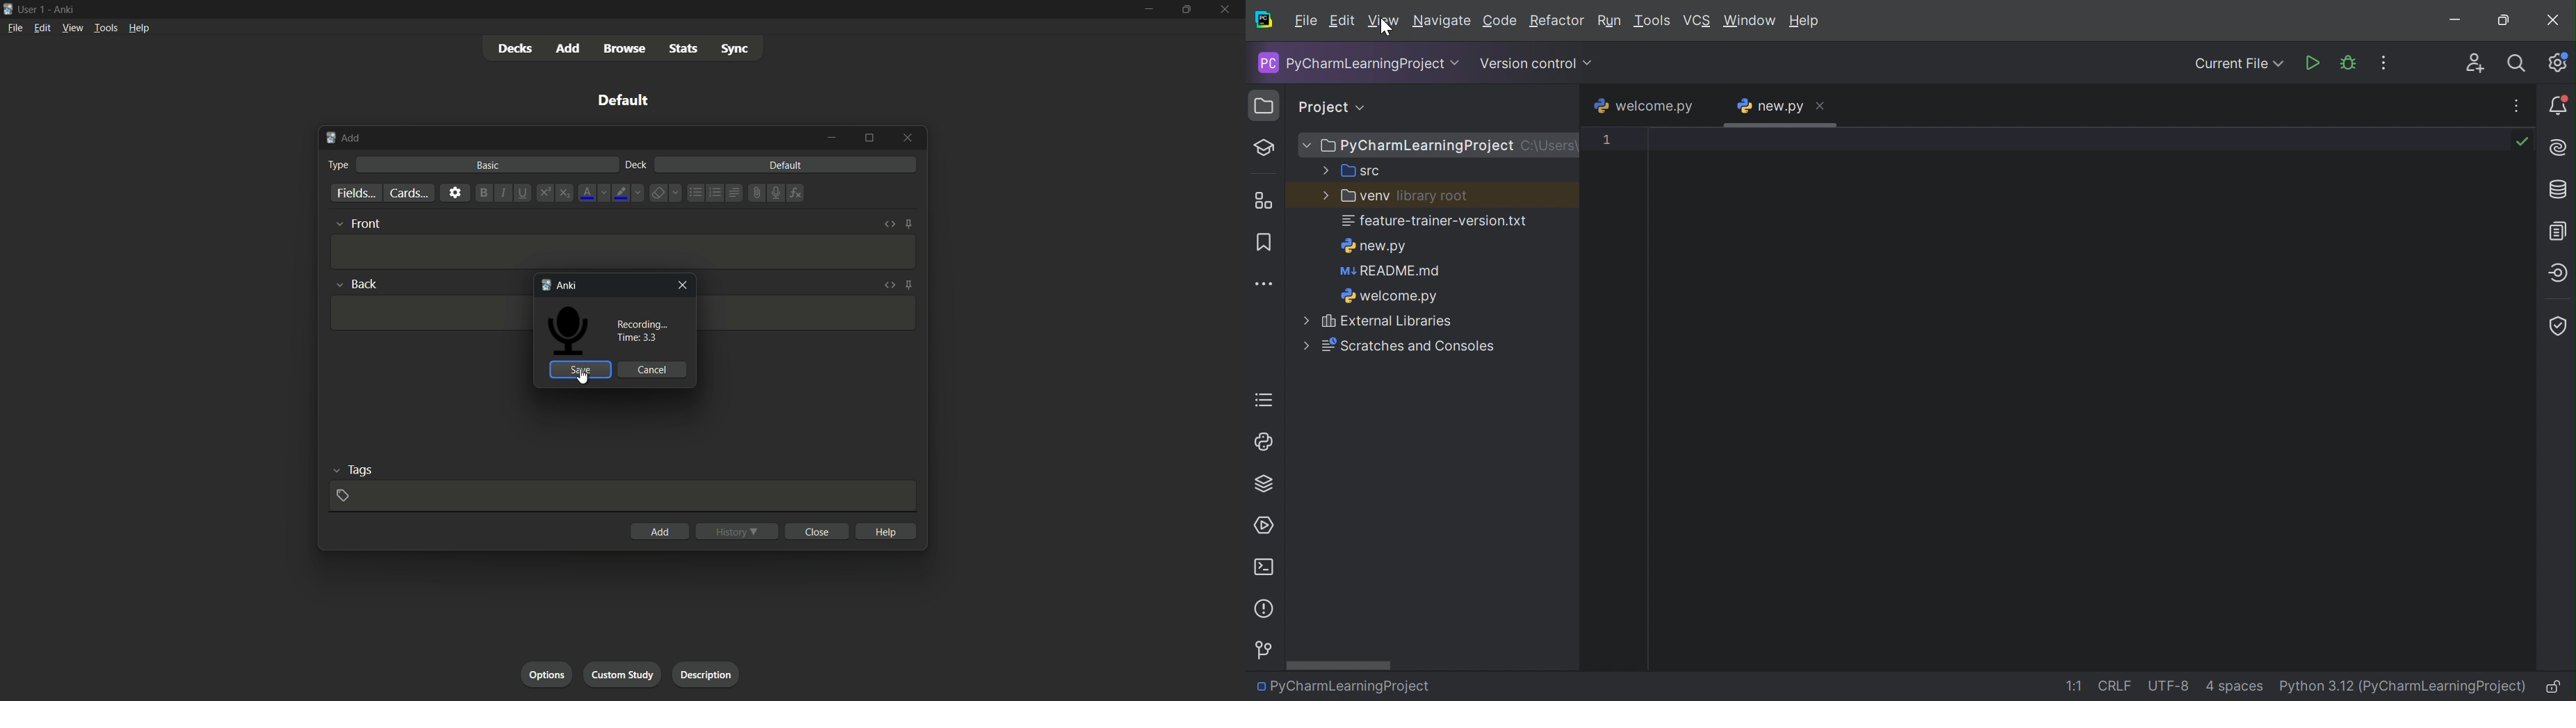 Image resolution: width=2576 pixels, height=728 pixels. I want to click on cards, so click(407, 193).